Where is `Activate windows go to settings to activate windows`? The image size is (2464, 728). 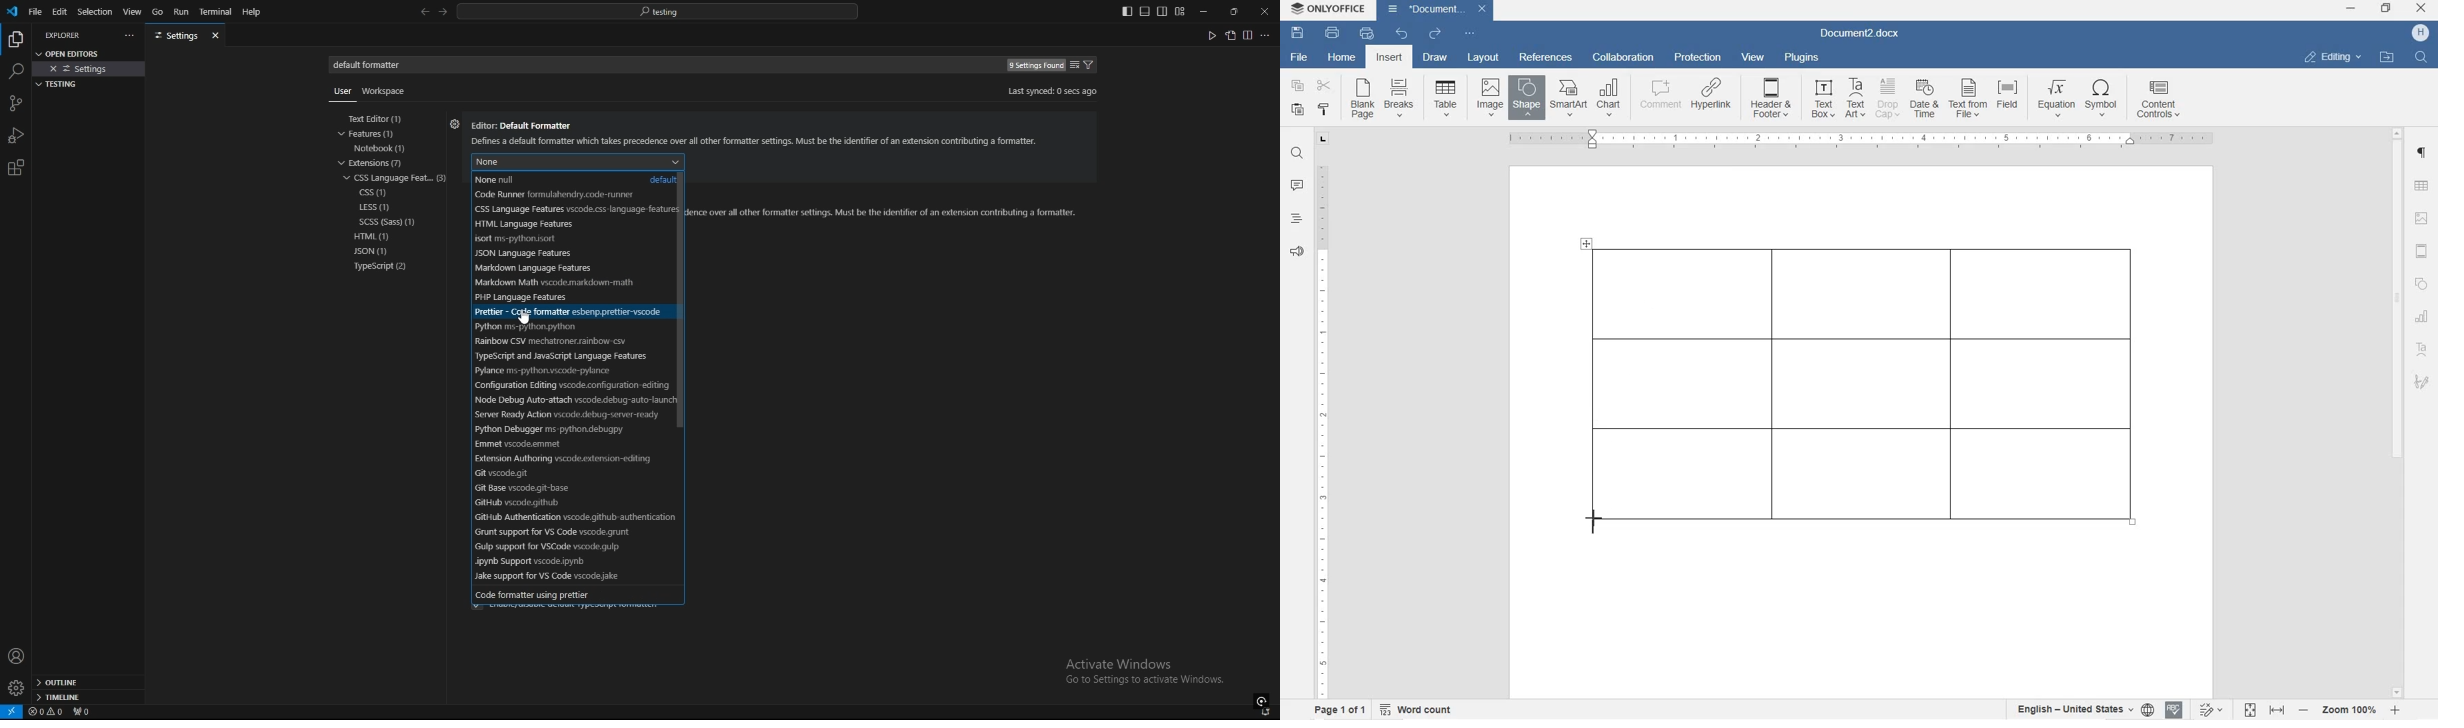
Activate windows go to settings to activate windows is located at coordinates (1152, 673).